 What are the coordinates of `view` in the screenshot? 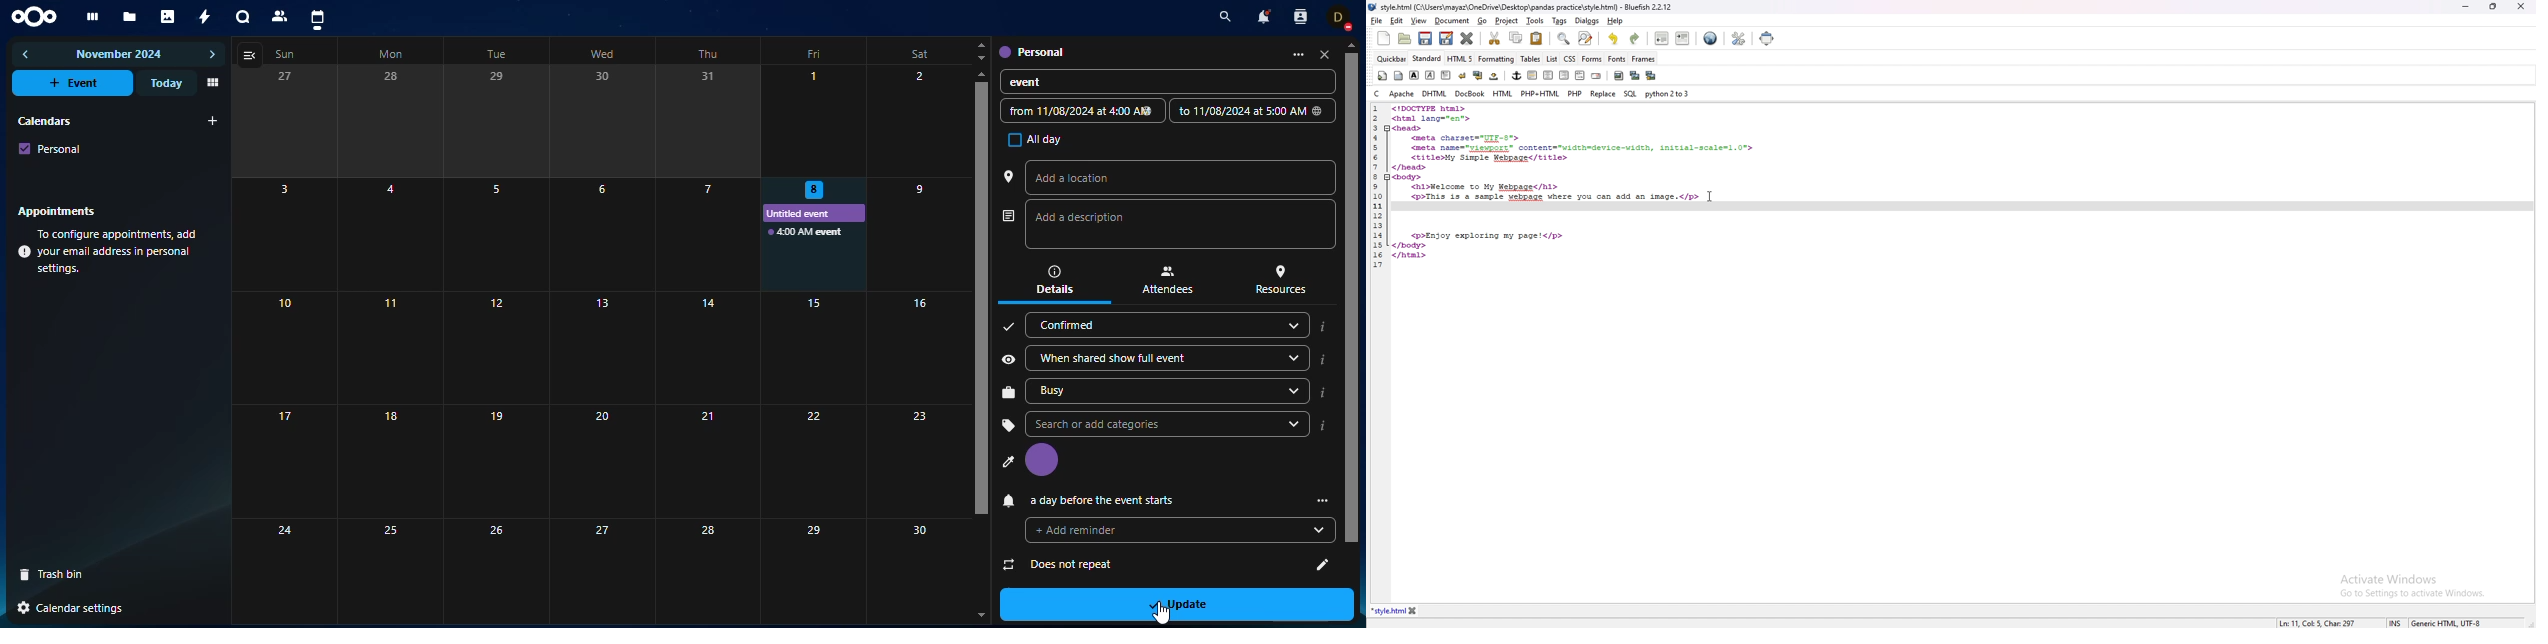 It's located at (211, 83).